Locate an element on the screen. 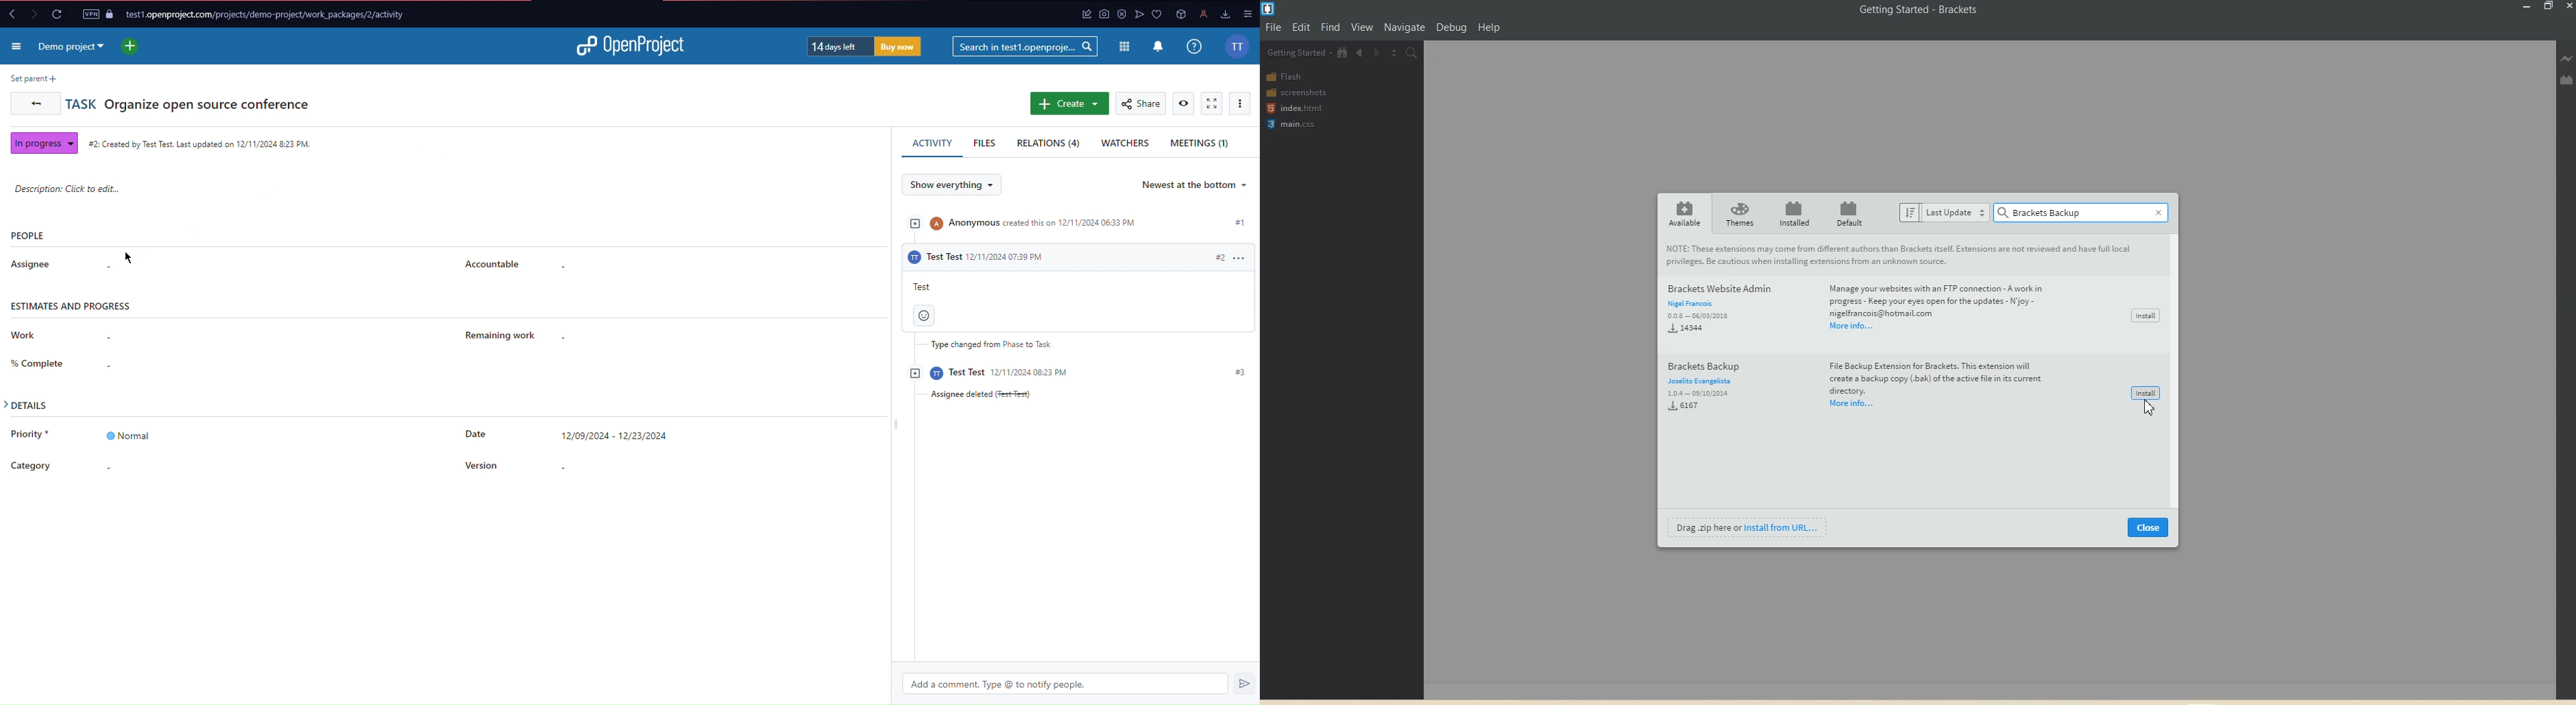  Vertical scroll bar is located at coordinates (2178, 372).